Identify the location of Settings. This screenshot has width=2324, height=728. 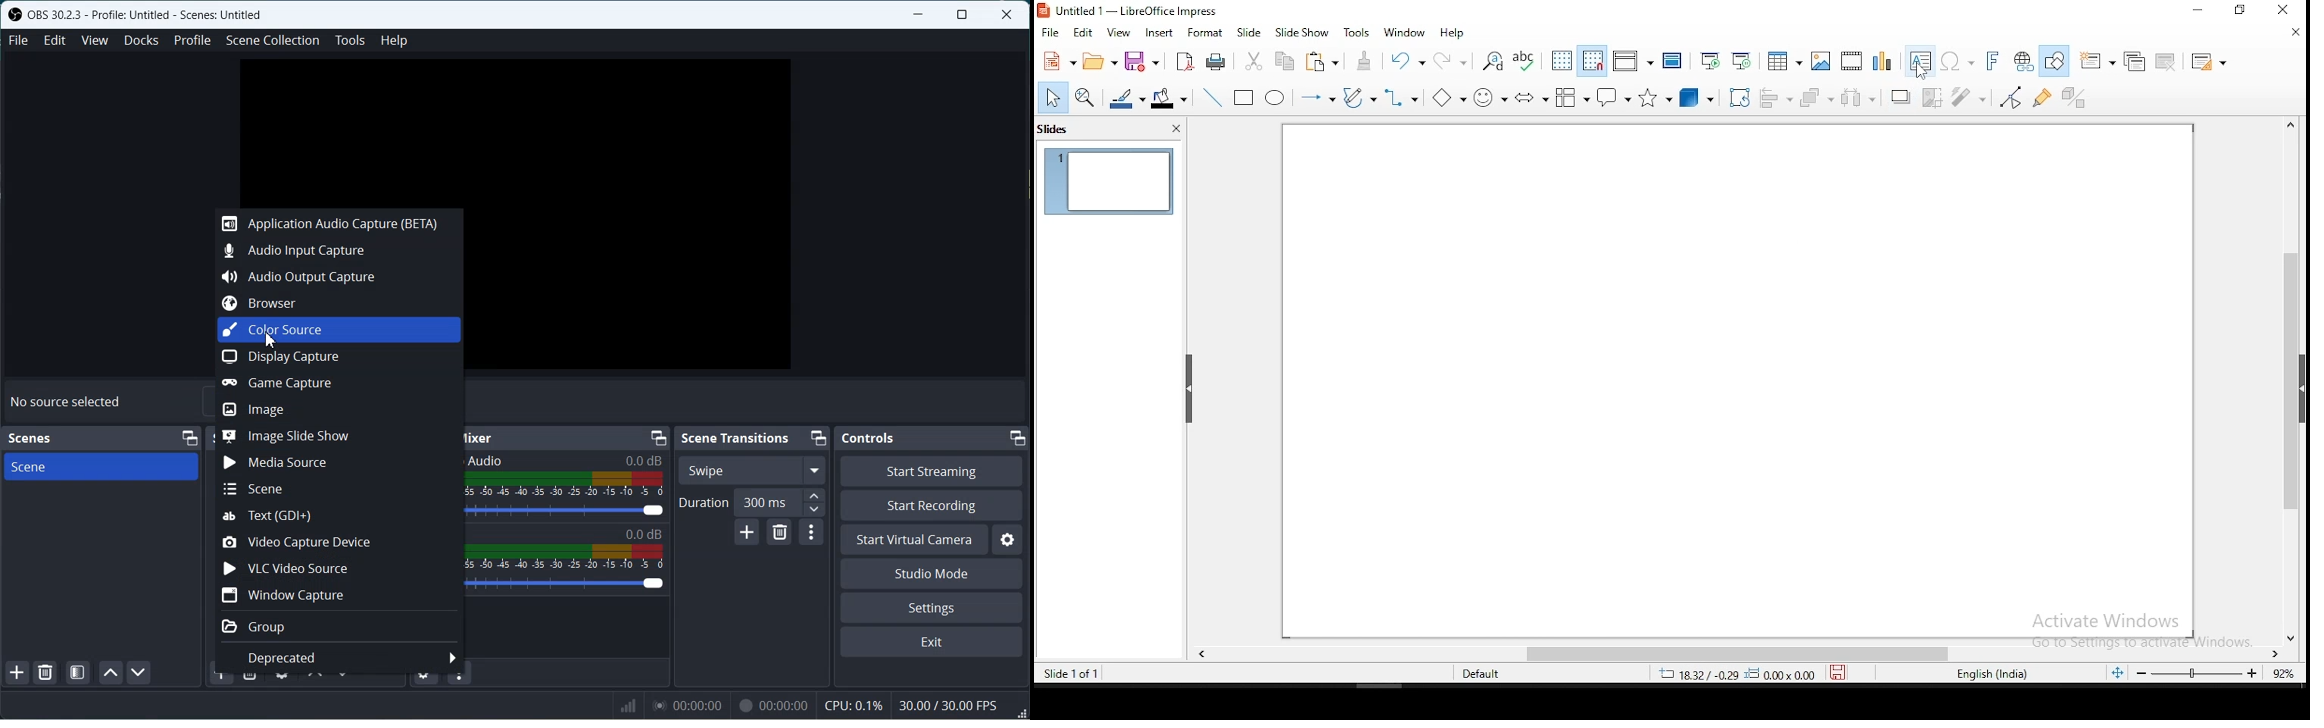
(1008, 540).